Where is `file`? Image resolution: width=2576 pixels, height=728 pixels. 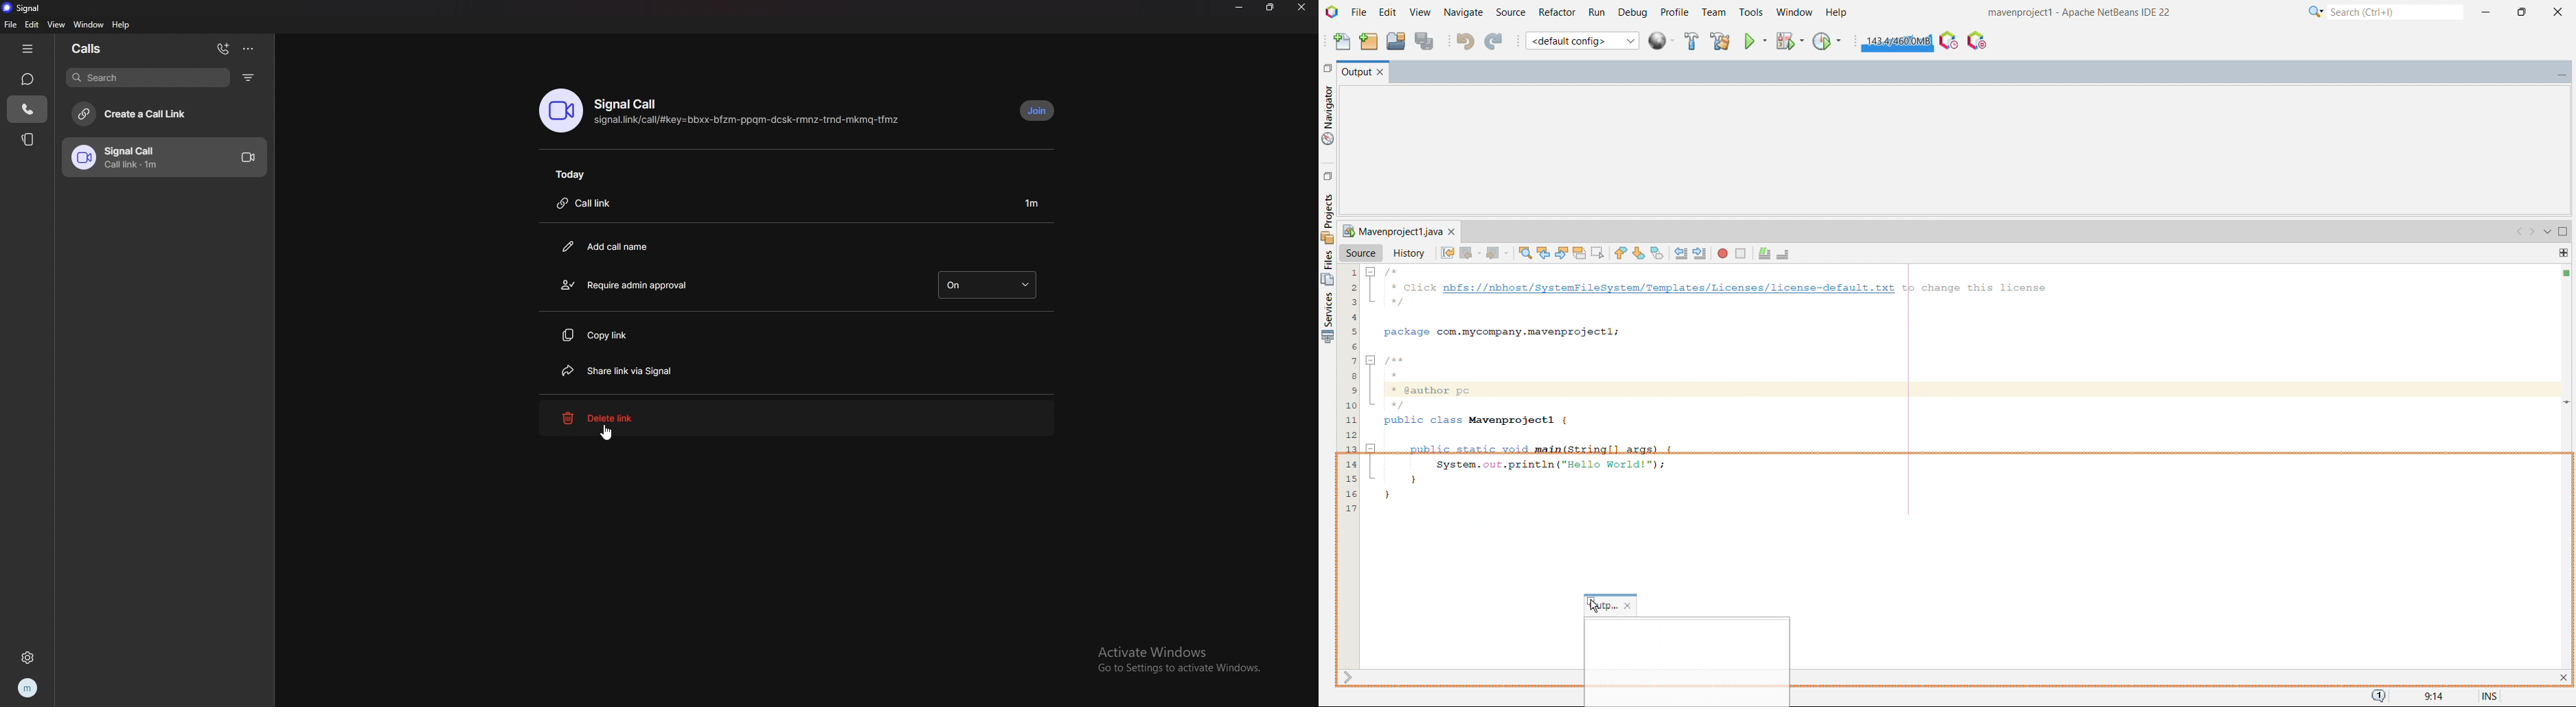 file is located at coordinates (9, 24).